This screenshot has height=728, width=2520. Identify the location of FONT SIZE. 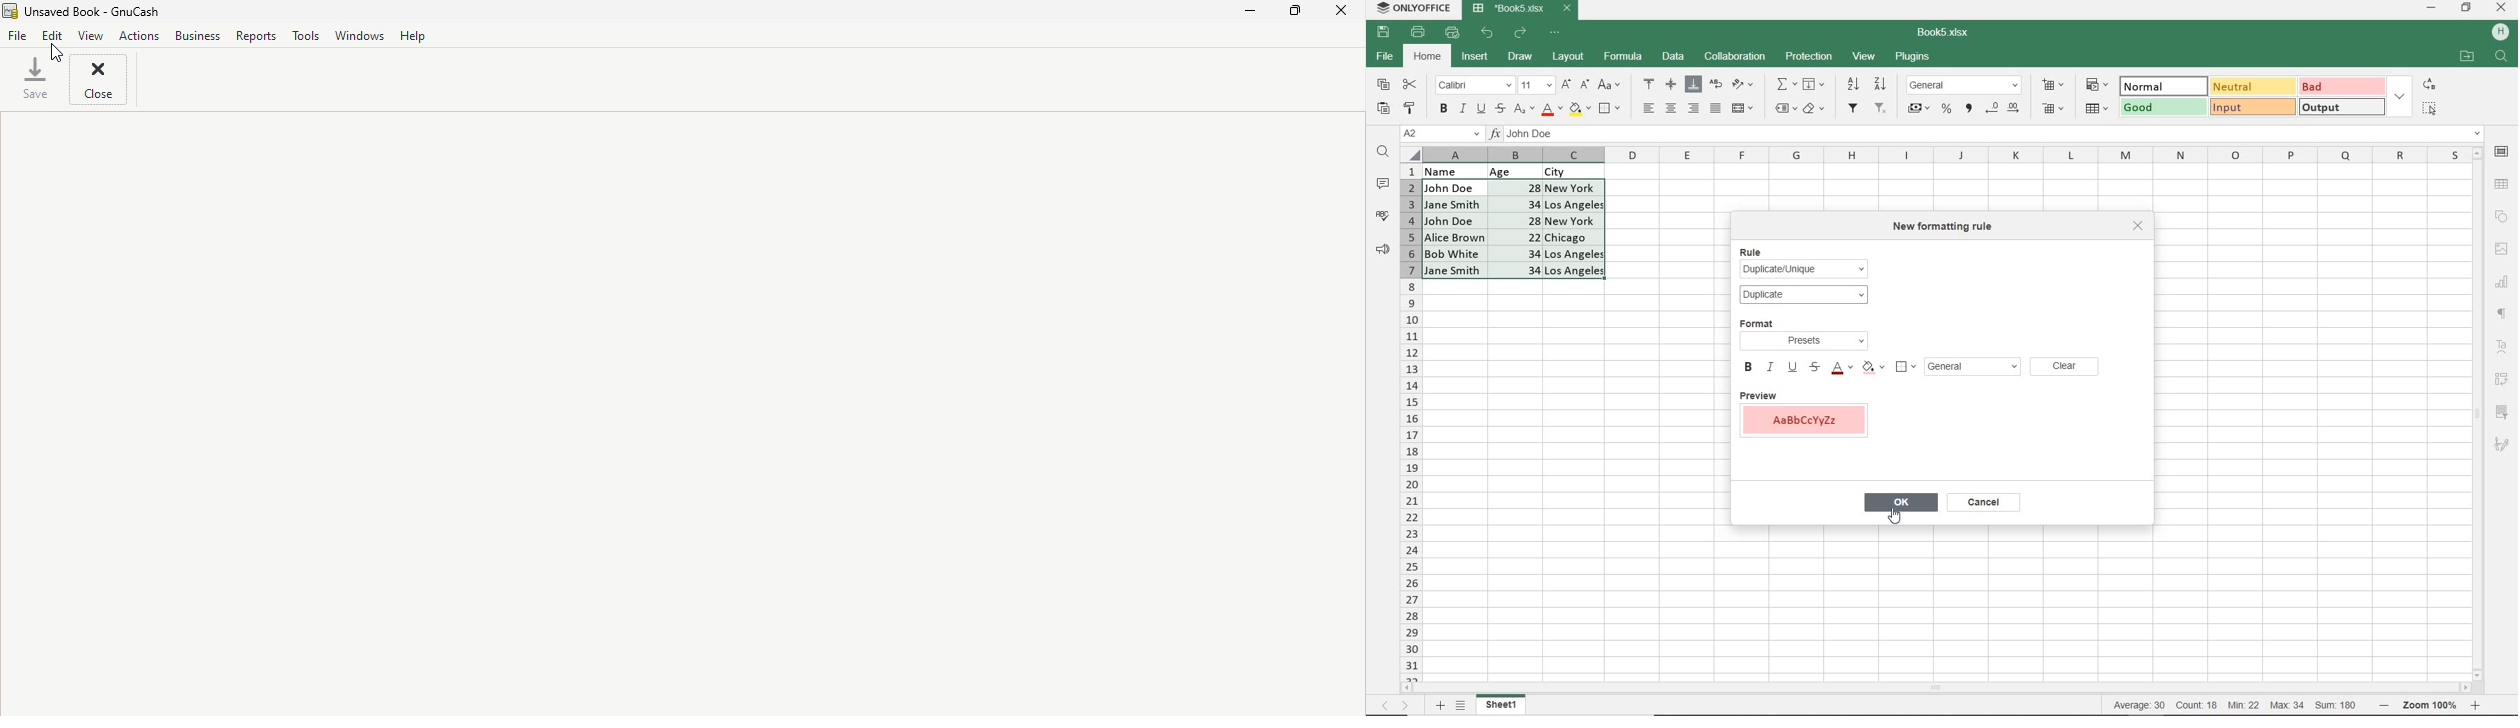
(1534, 85).